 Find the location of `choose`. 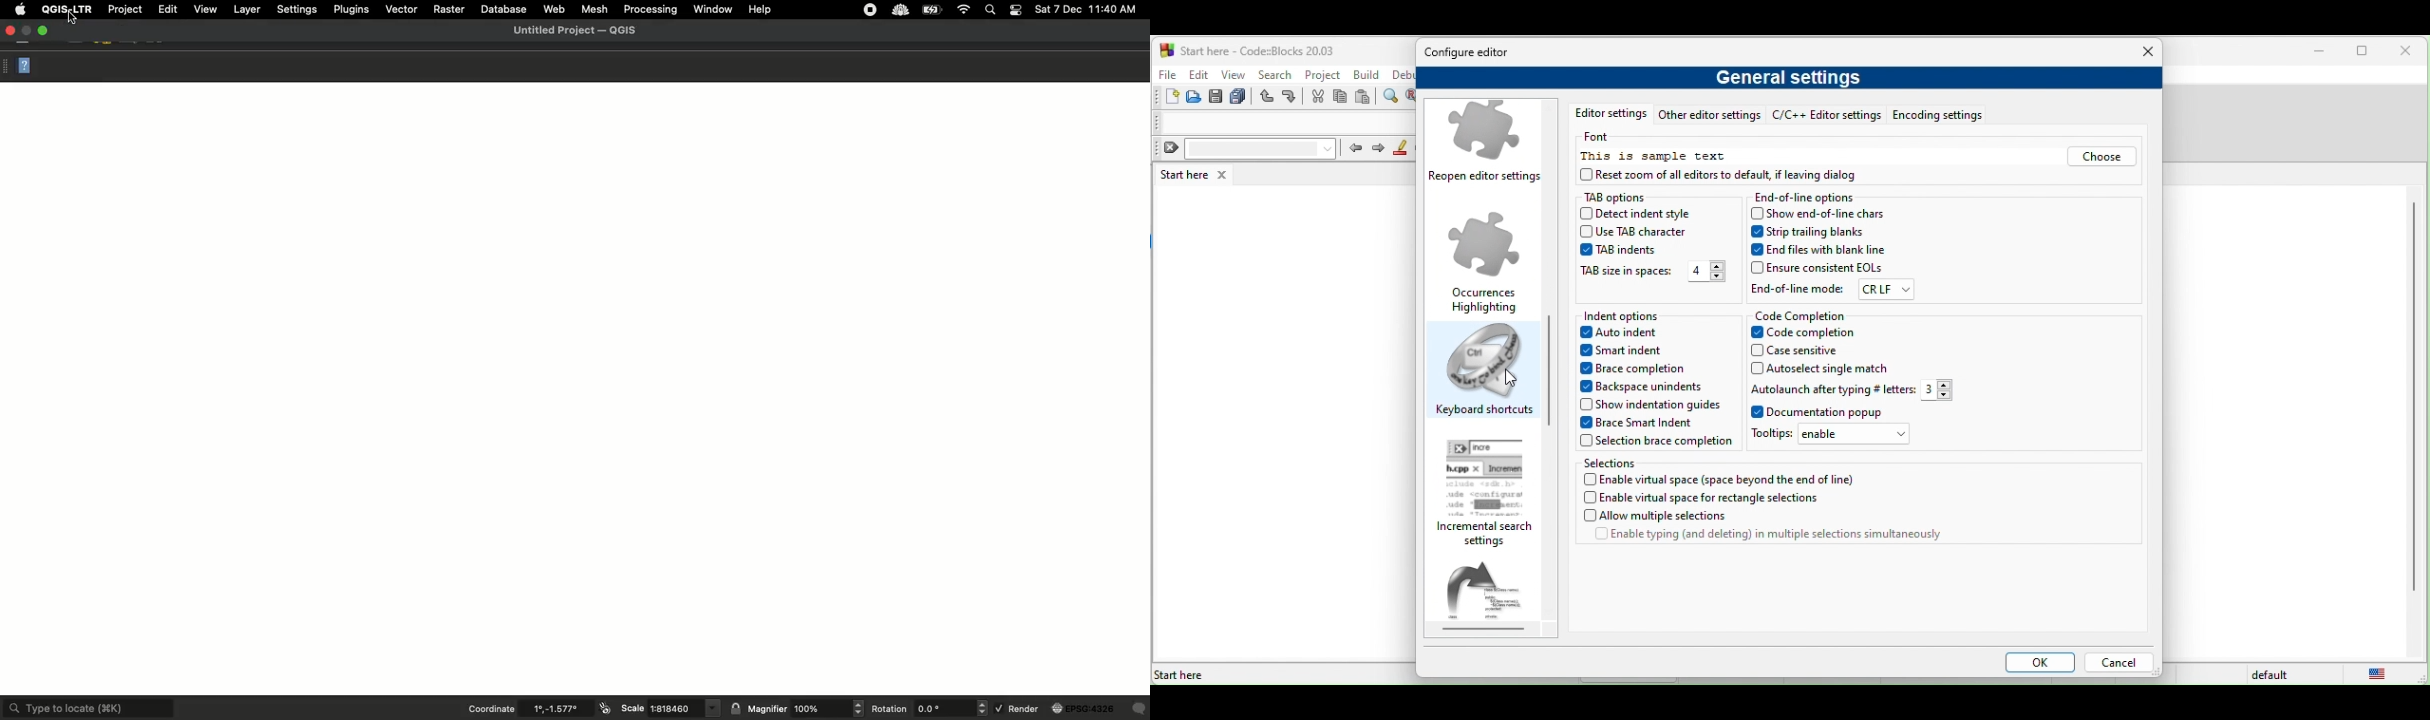

choose is located at coordinates (2100, 158).